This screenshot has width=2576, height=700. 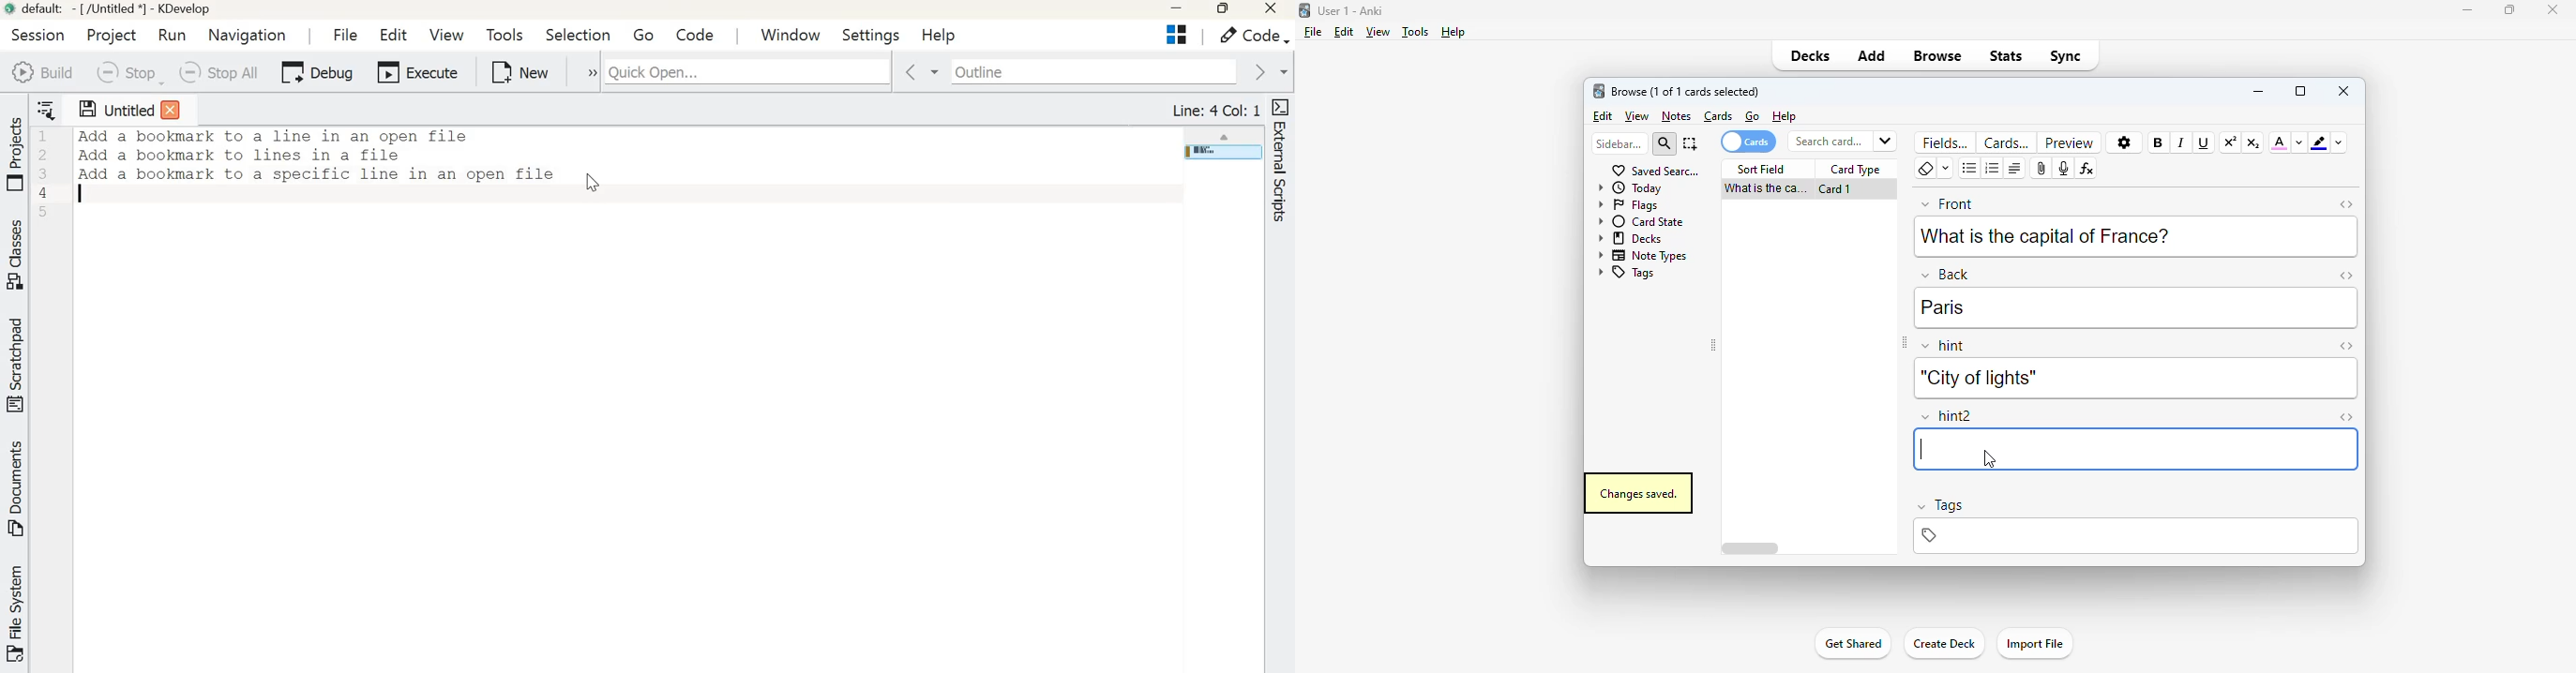 What do you see at coordinates (1714, 346) in the screenshot?
I see `toggle sidebar` at bounding box center [1714, 346].